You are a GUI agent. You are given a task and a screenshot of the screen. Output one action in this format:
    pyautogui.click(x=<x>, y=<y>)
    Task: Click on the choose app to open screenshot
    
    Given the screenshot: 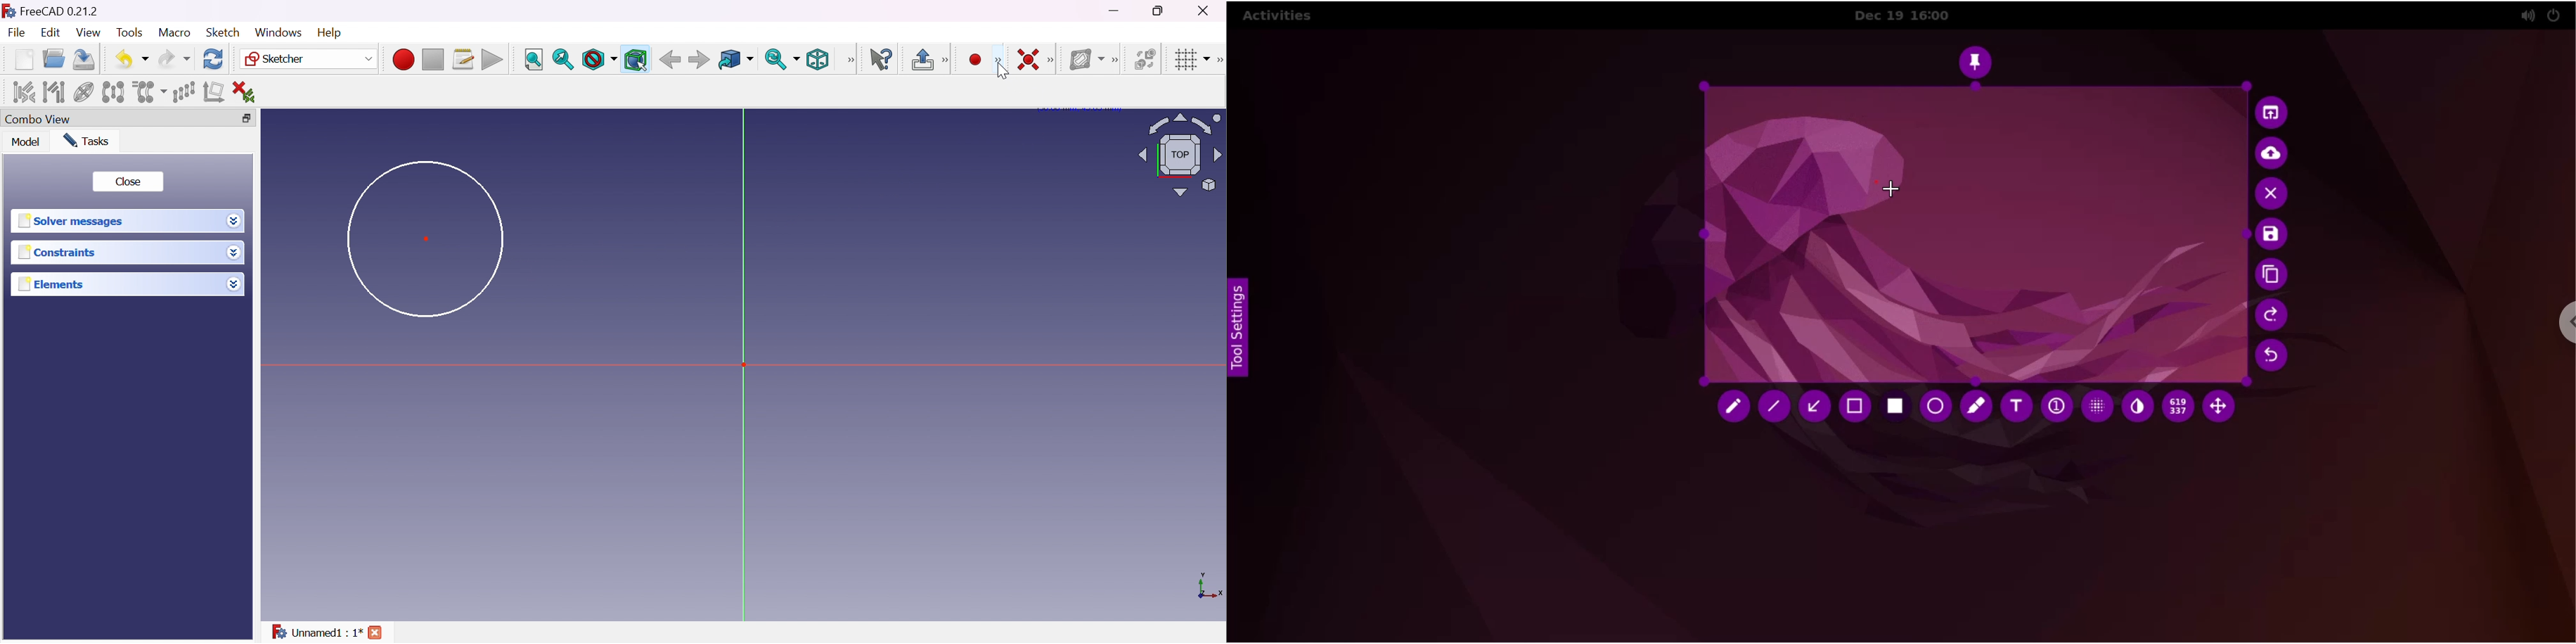 What is the action you would take?
    pyautogui.click(x=2273, y=113)
    